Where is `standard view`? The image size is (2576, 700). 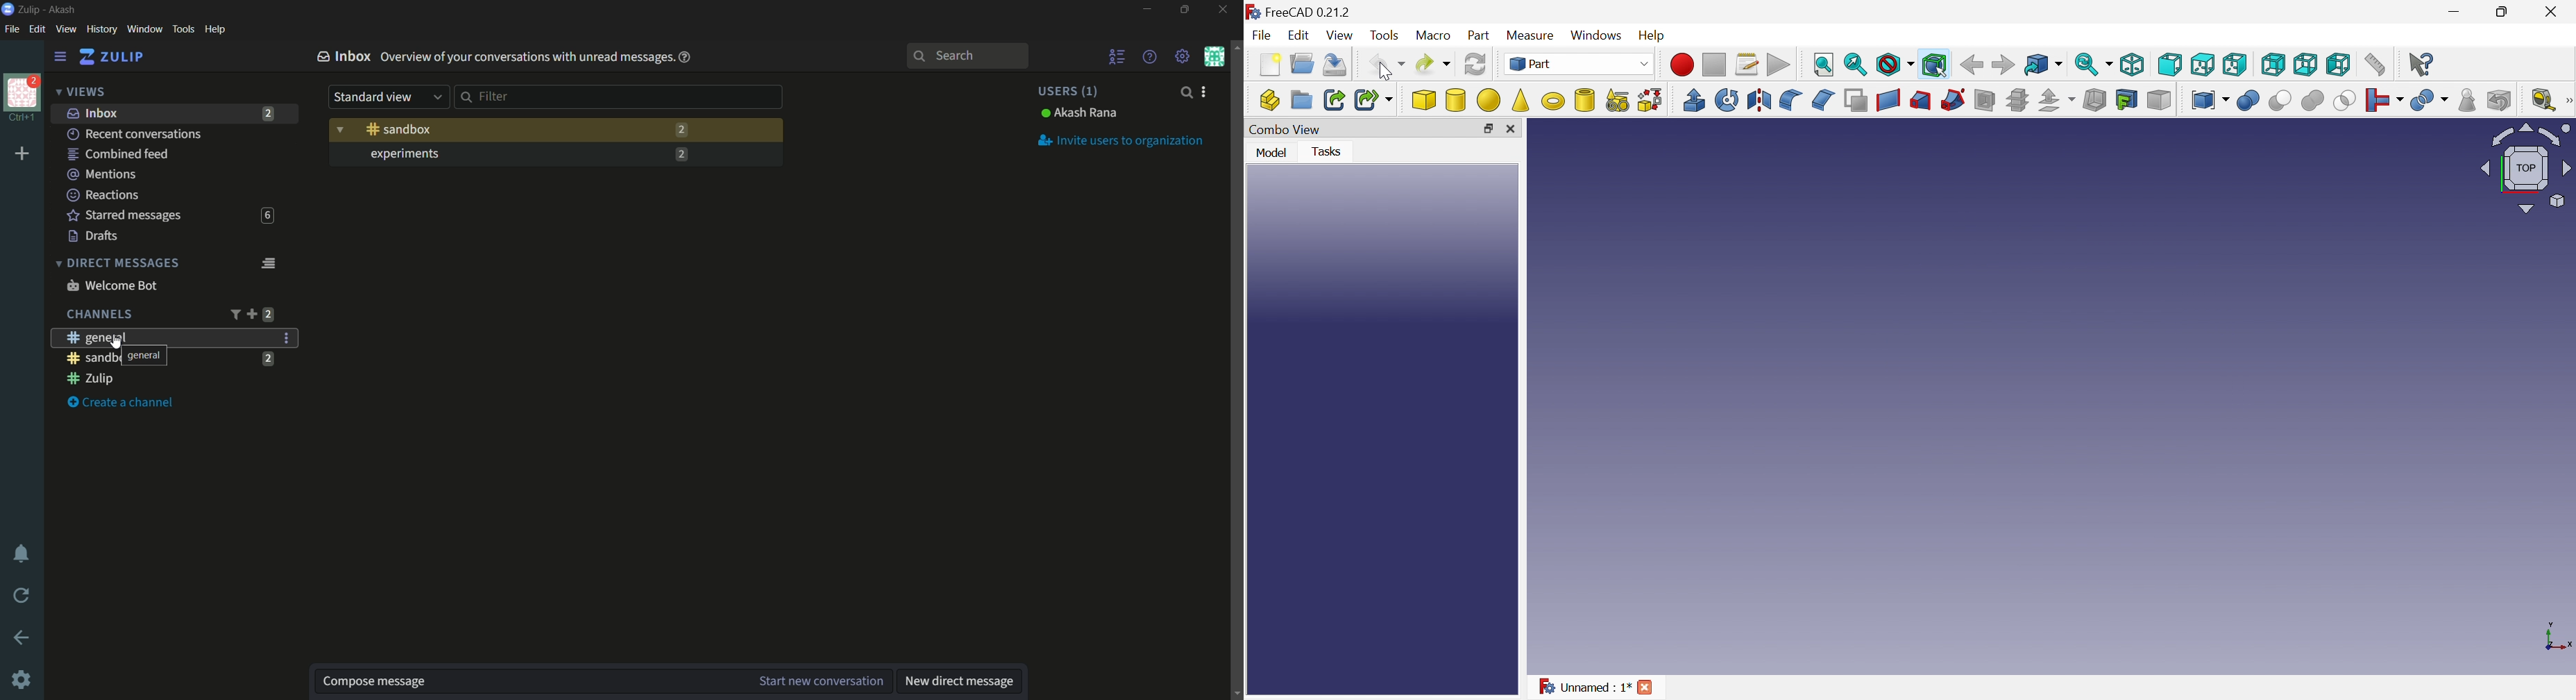 standard view is located at coordinates (389, 97).